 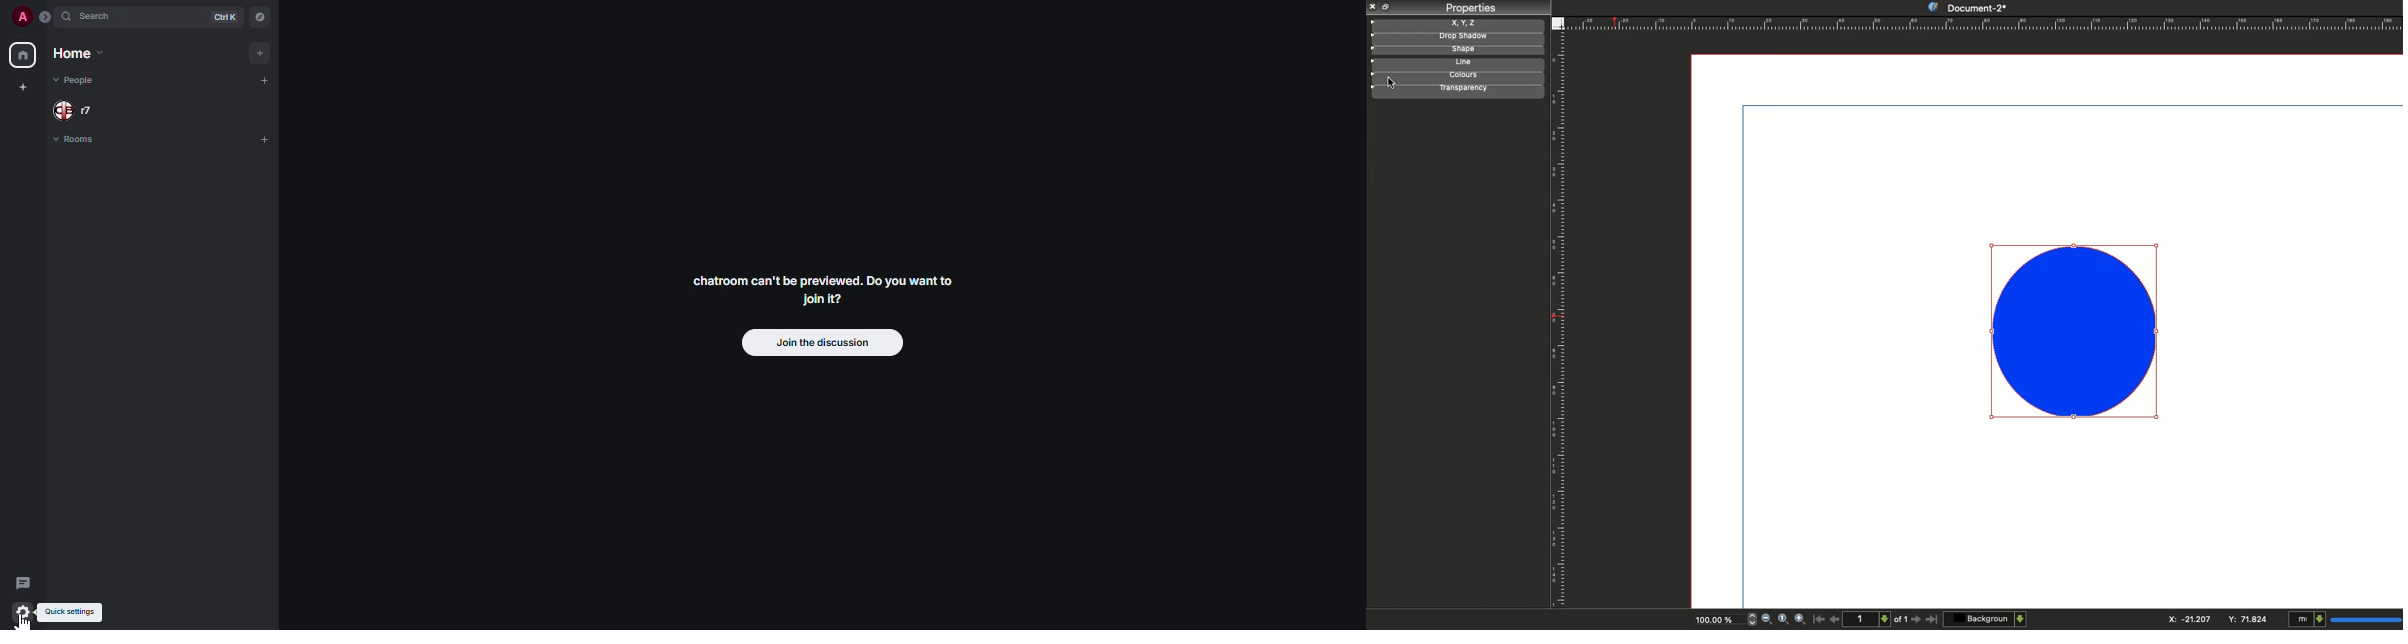 I want to click on create myspace, so click(x=21, y=86).